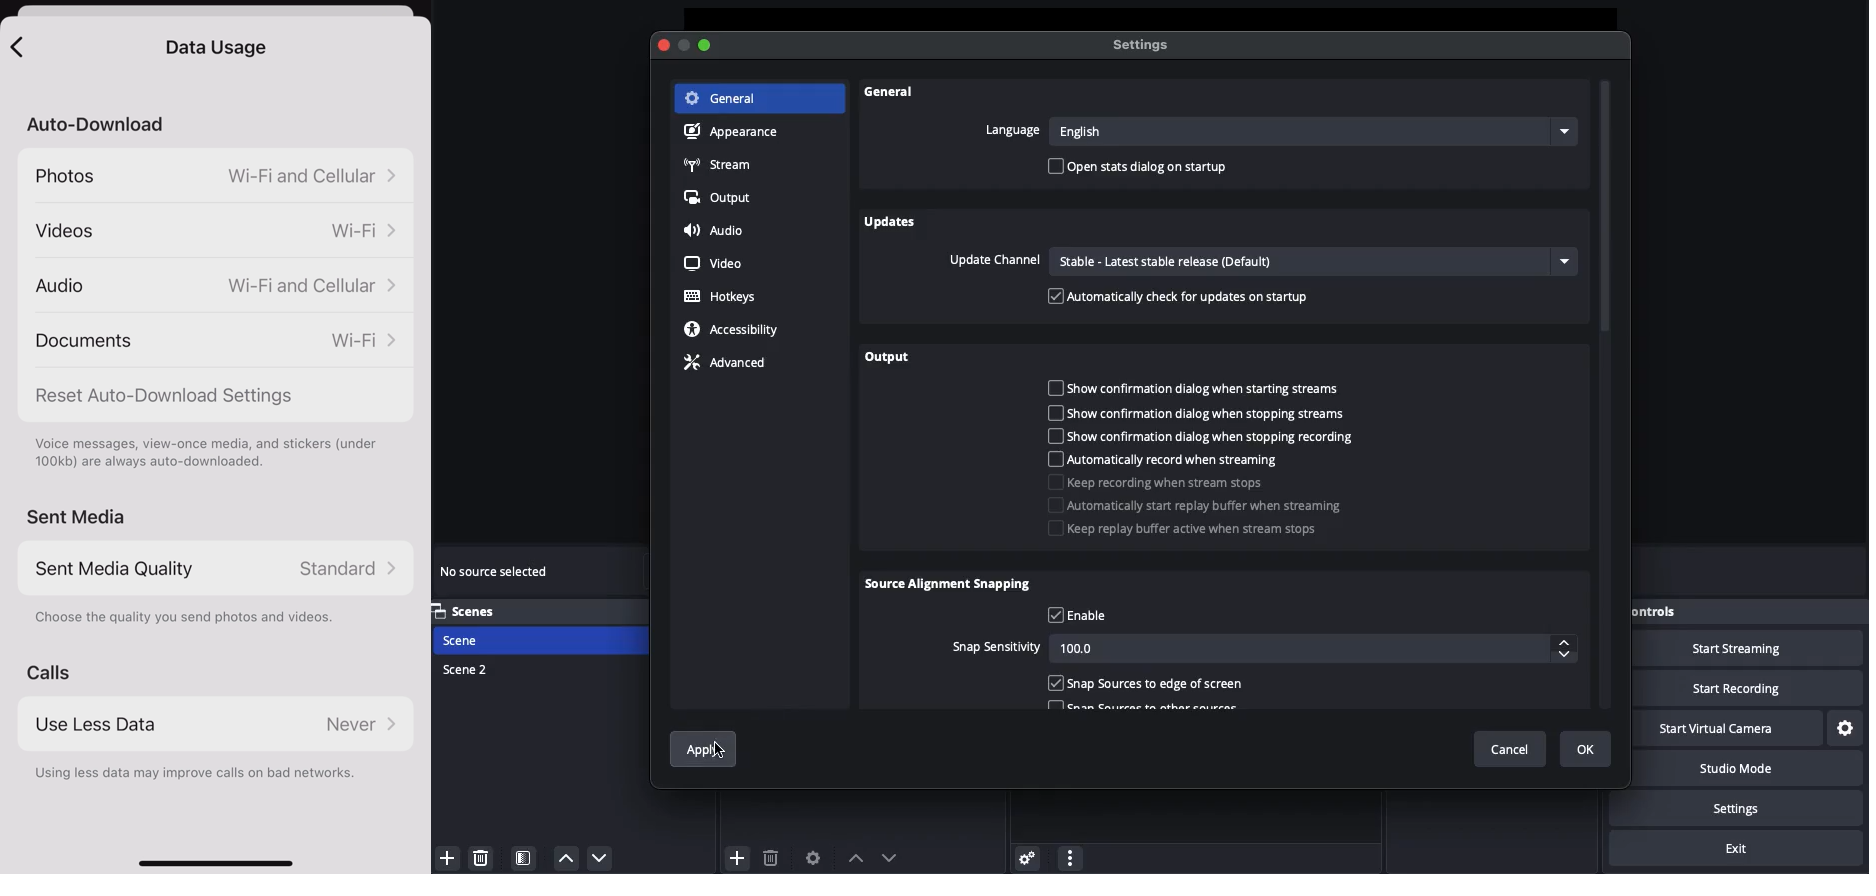 The image size is (1876, 896). Describe the element at coordinates (816, 858) in the screenshot. I see `Source preferences` at that location.